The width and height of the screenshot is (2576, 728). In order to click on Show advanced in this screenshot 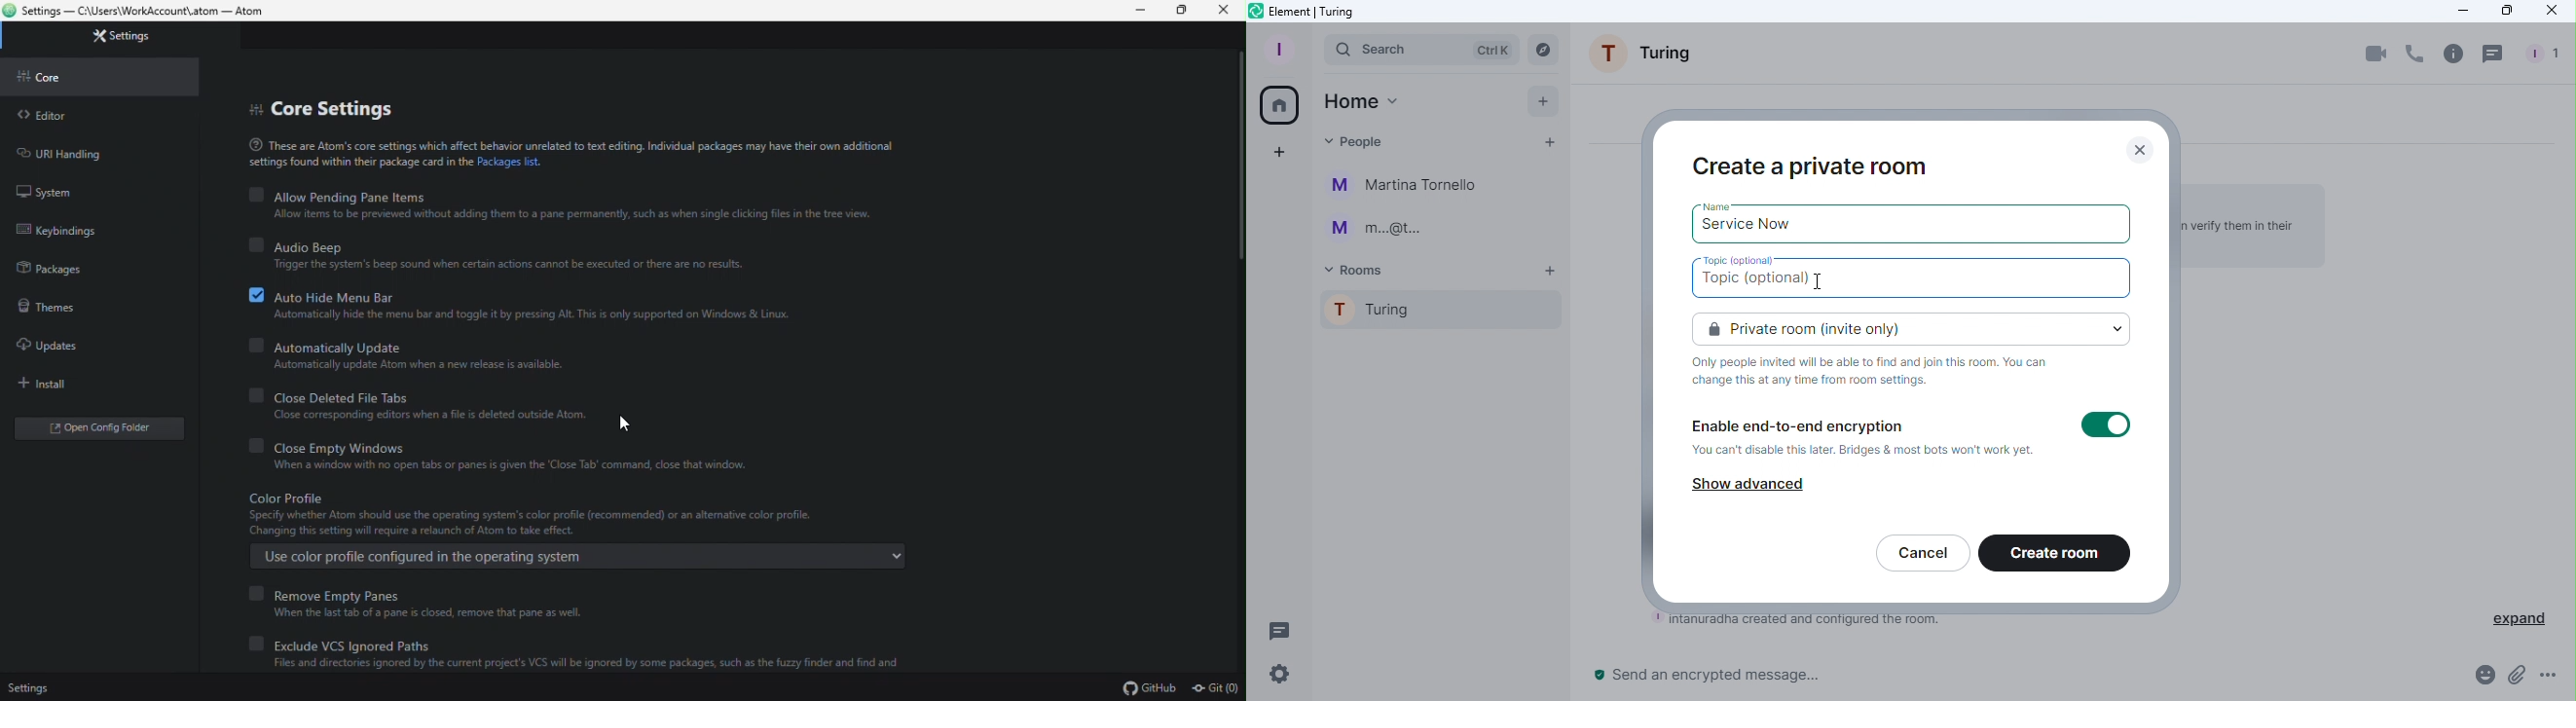, I will do `click(1750, 483)`.